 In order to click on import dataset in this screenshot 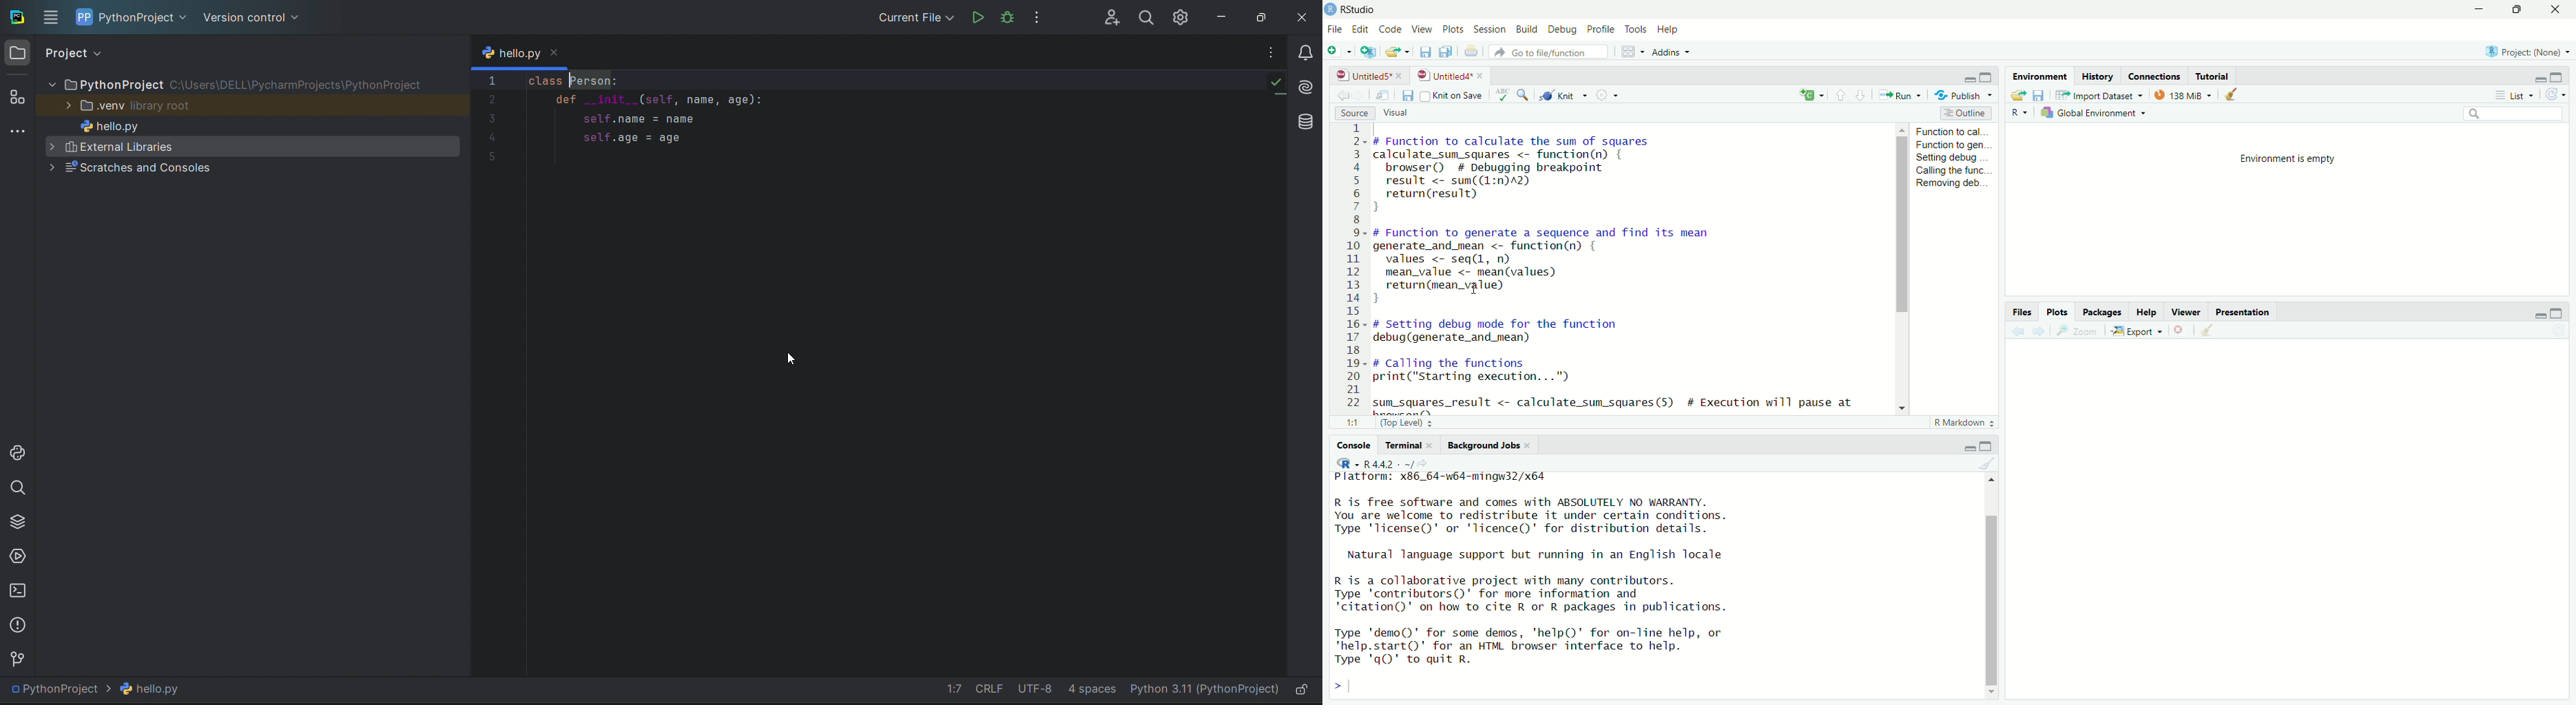, I will do `click(2103, 96)`.